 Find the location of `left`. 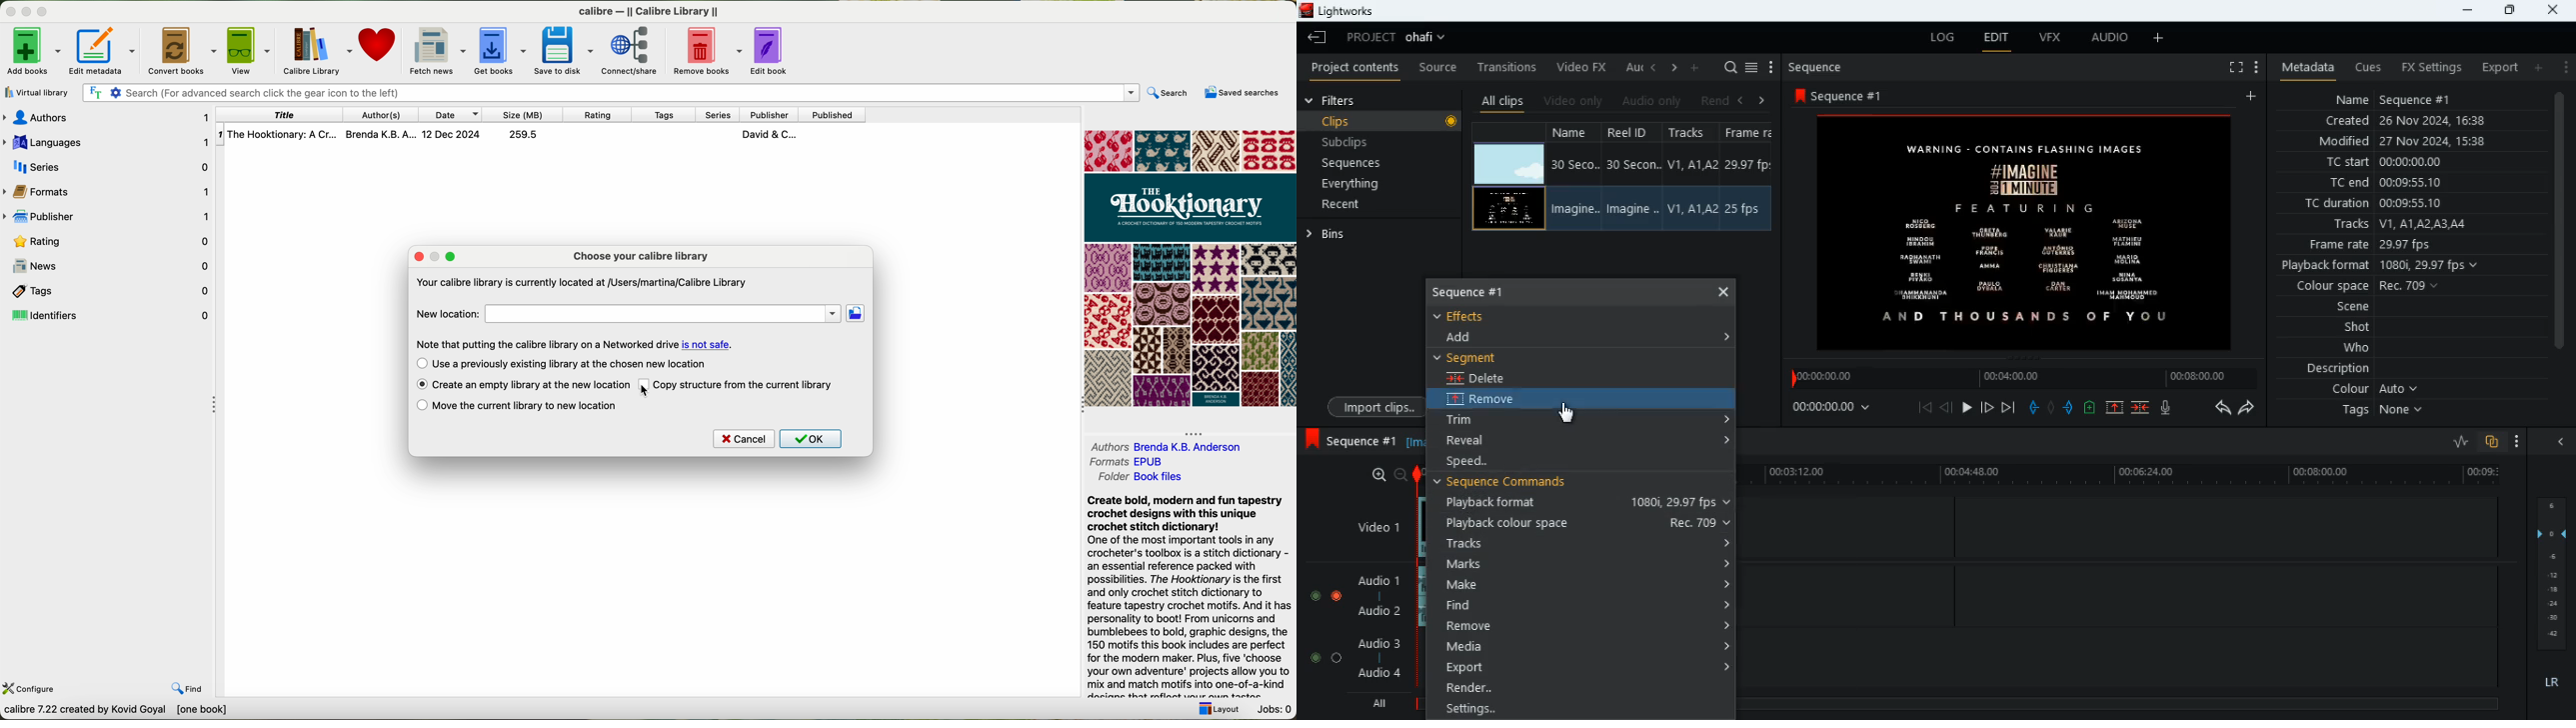

left is located at coordinates (1743, 100).